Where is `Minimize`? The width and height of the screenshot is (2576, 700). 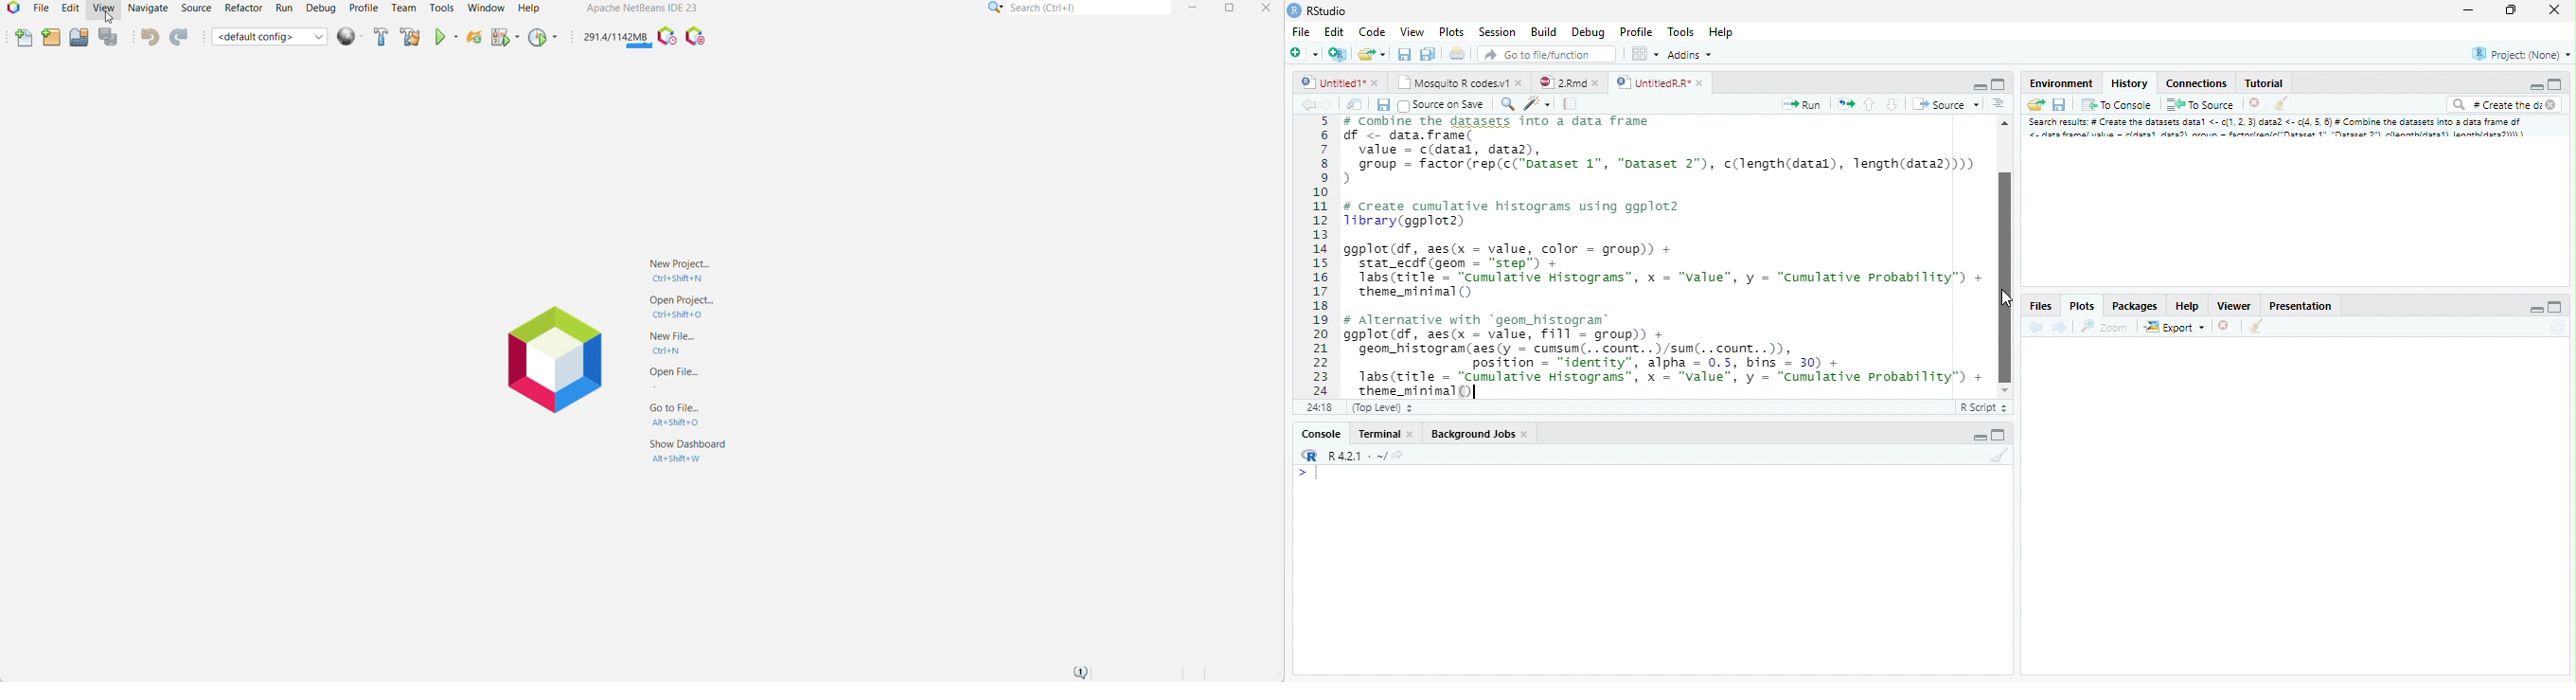
Minimize is located at coordinates (1979, 437).